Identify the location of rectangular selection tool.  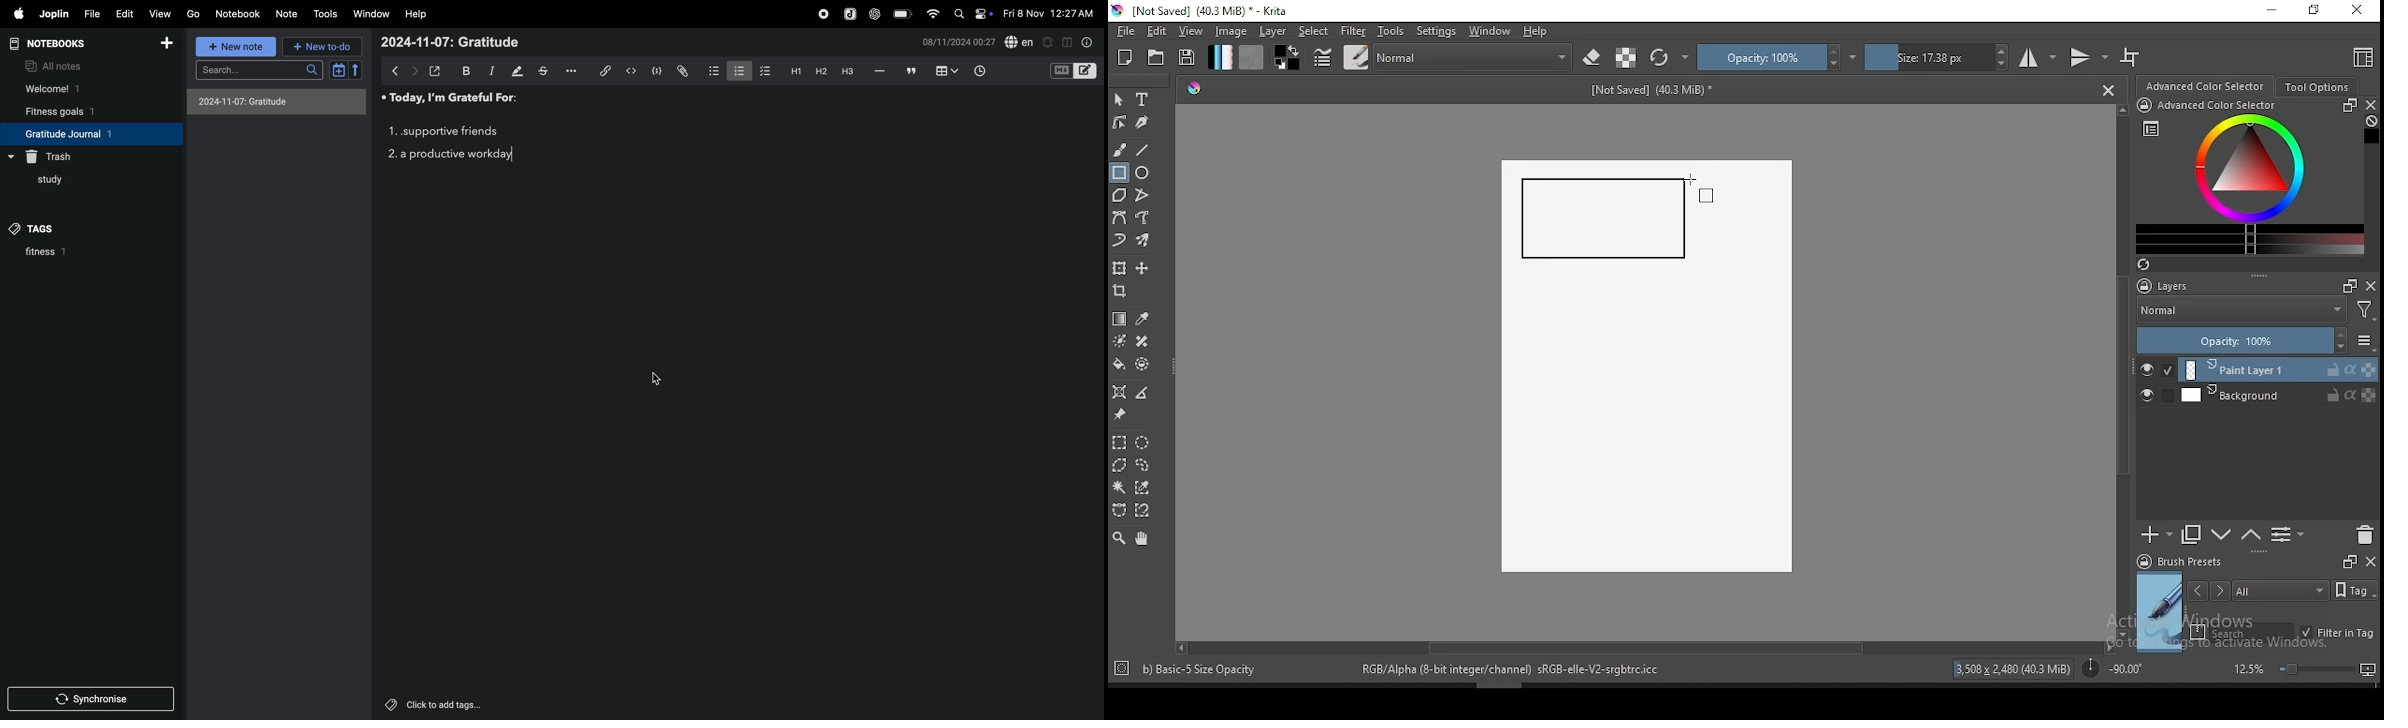
(1118, 442).